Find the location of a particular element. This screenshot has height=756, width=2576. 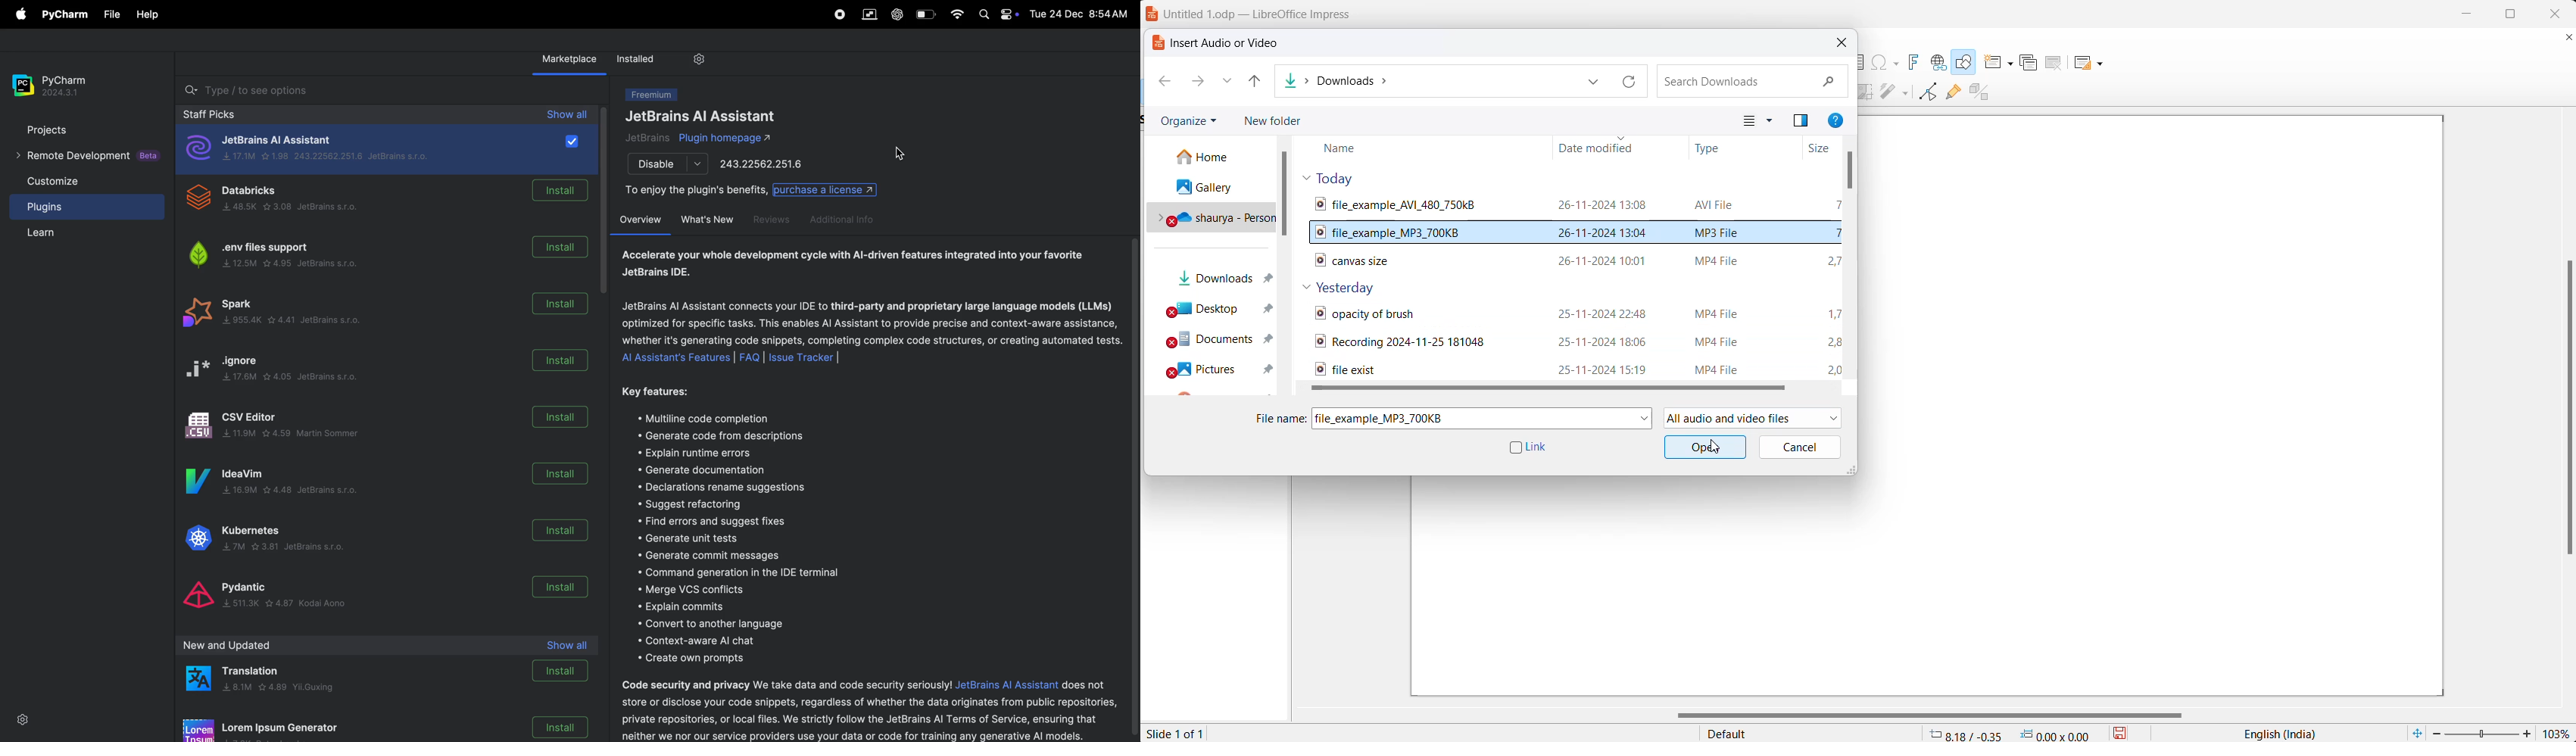

video file format is located at coordinates (1723, 257).